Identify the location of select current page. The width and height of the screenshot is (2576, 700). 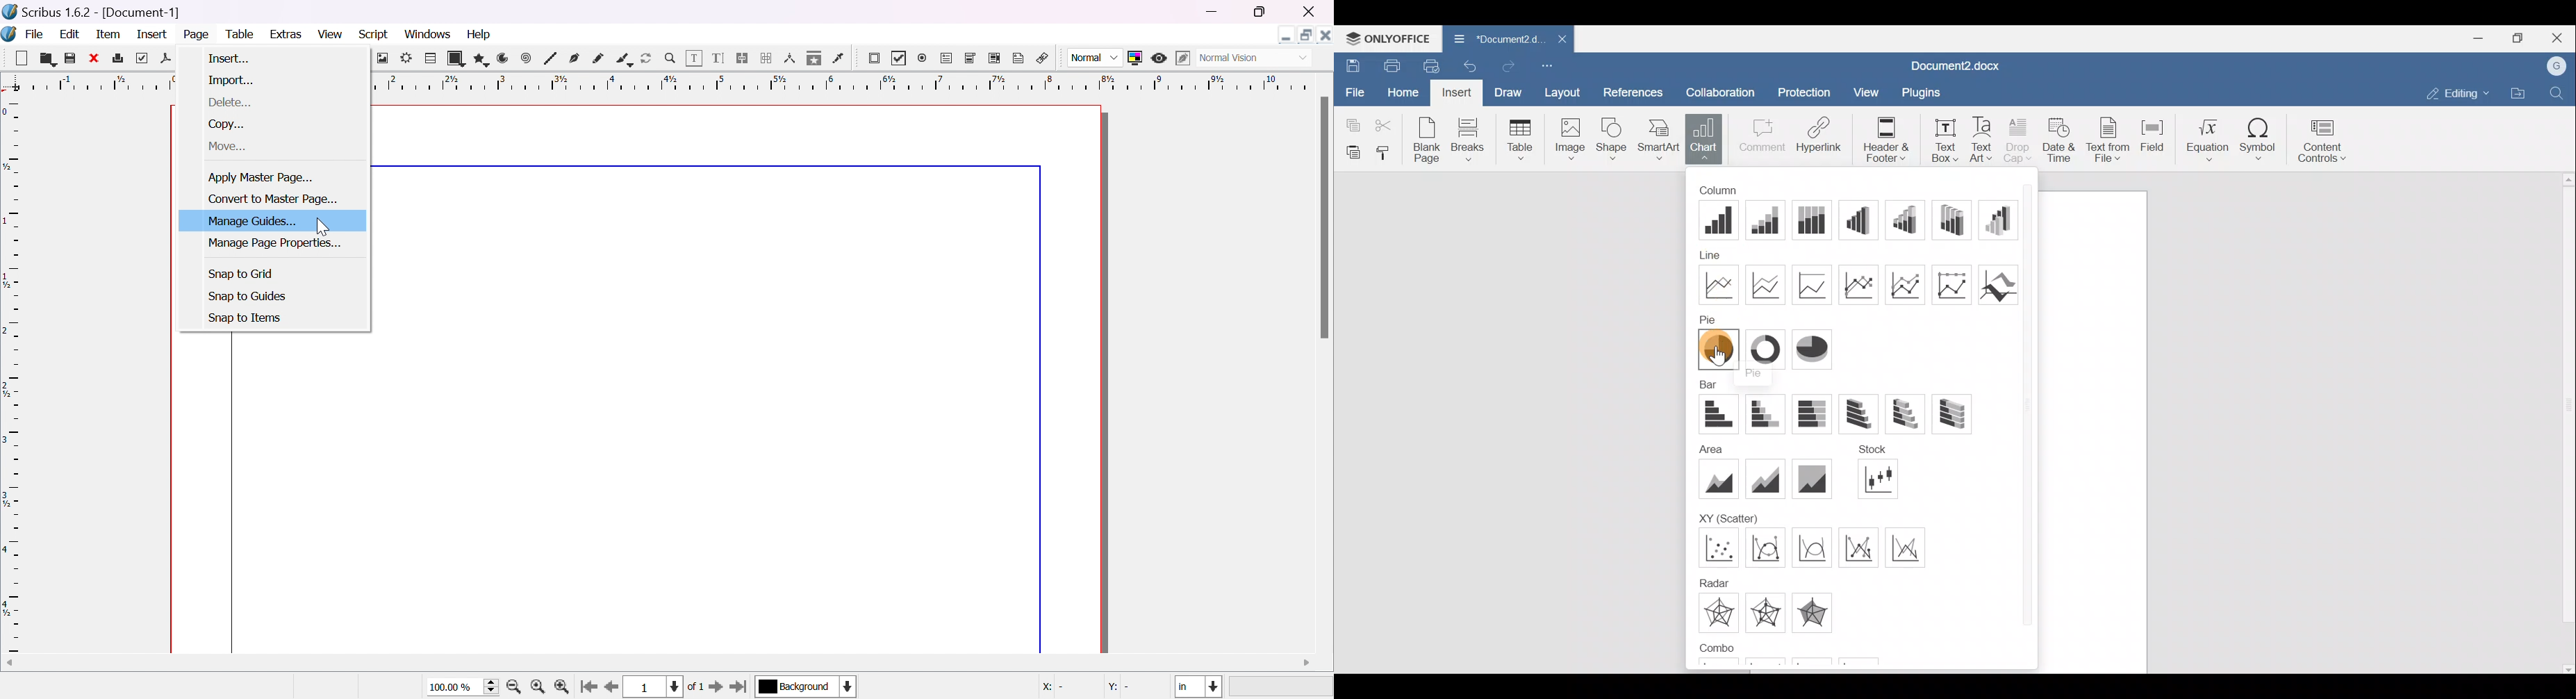
(666, 686).